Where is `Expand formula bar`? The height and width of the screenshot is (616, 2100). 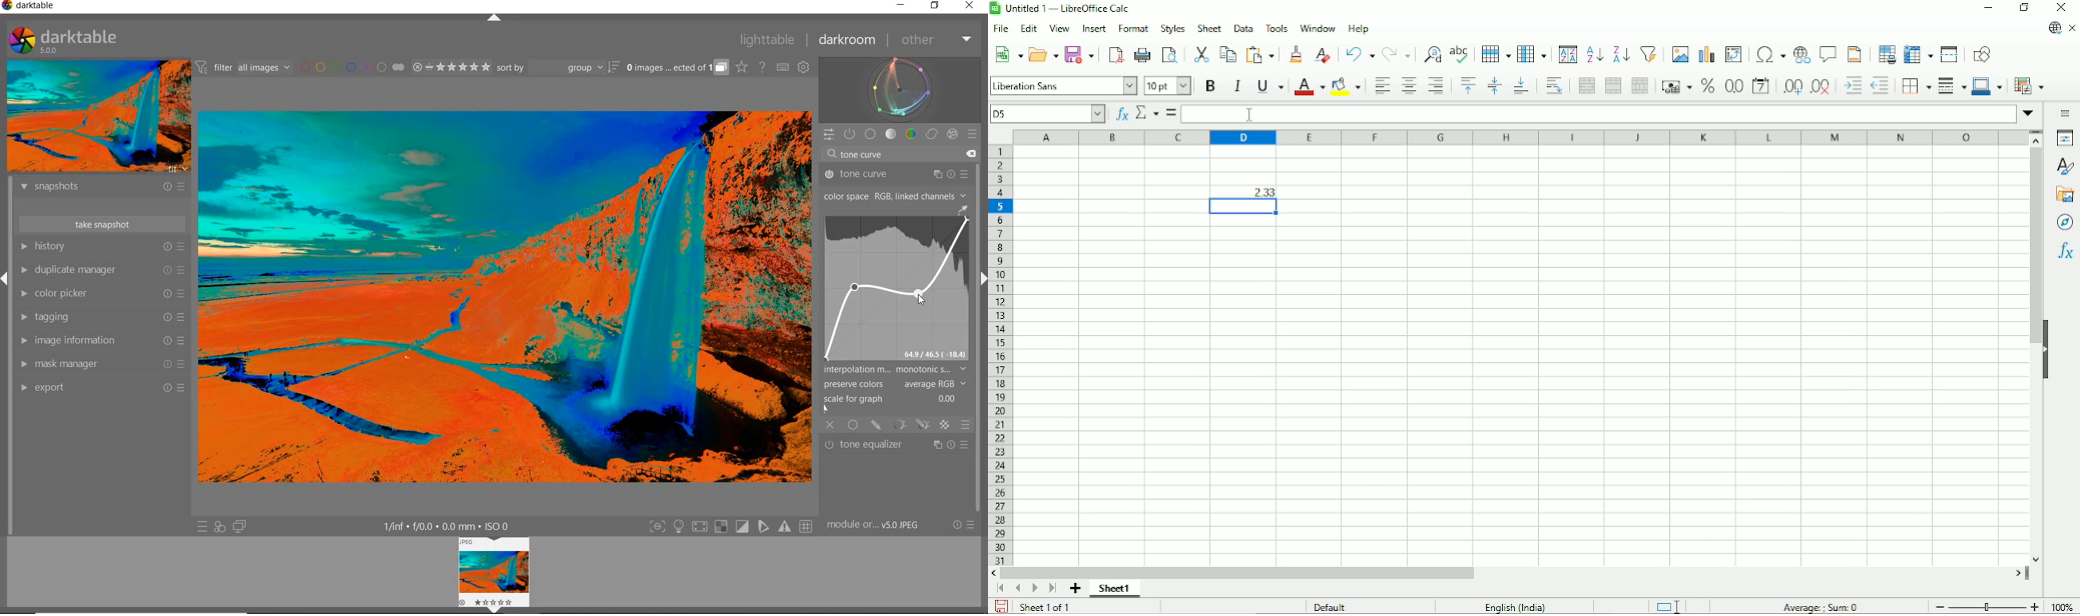 Expand formula bar is located at coordinates (2030, 113).